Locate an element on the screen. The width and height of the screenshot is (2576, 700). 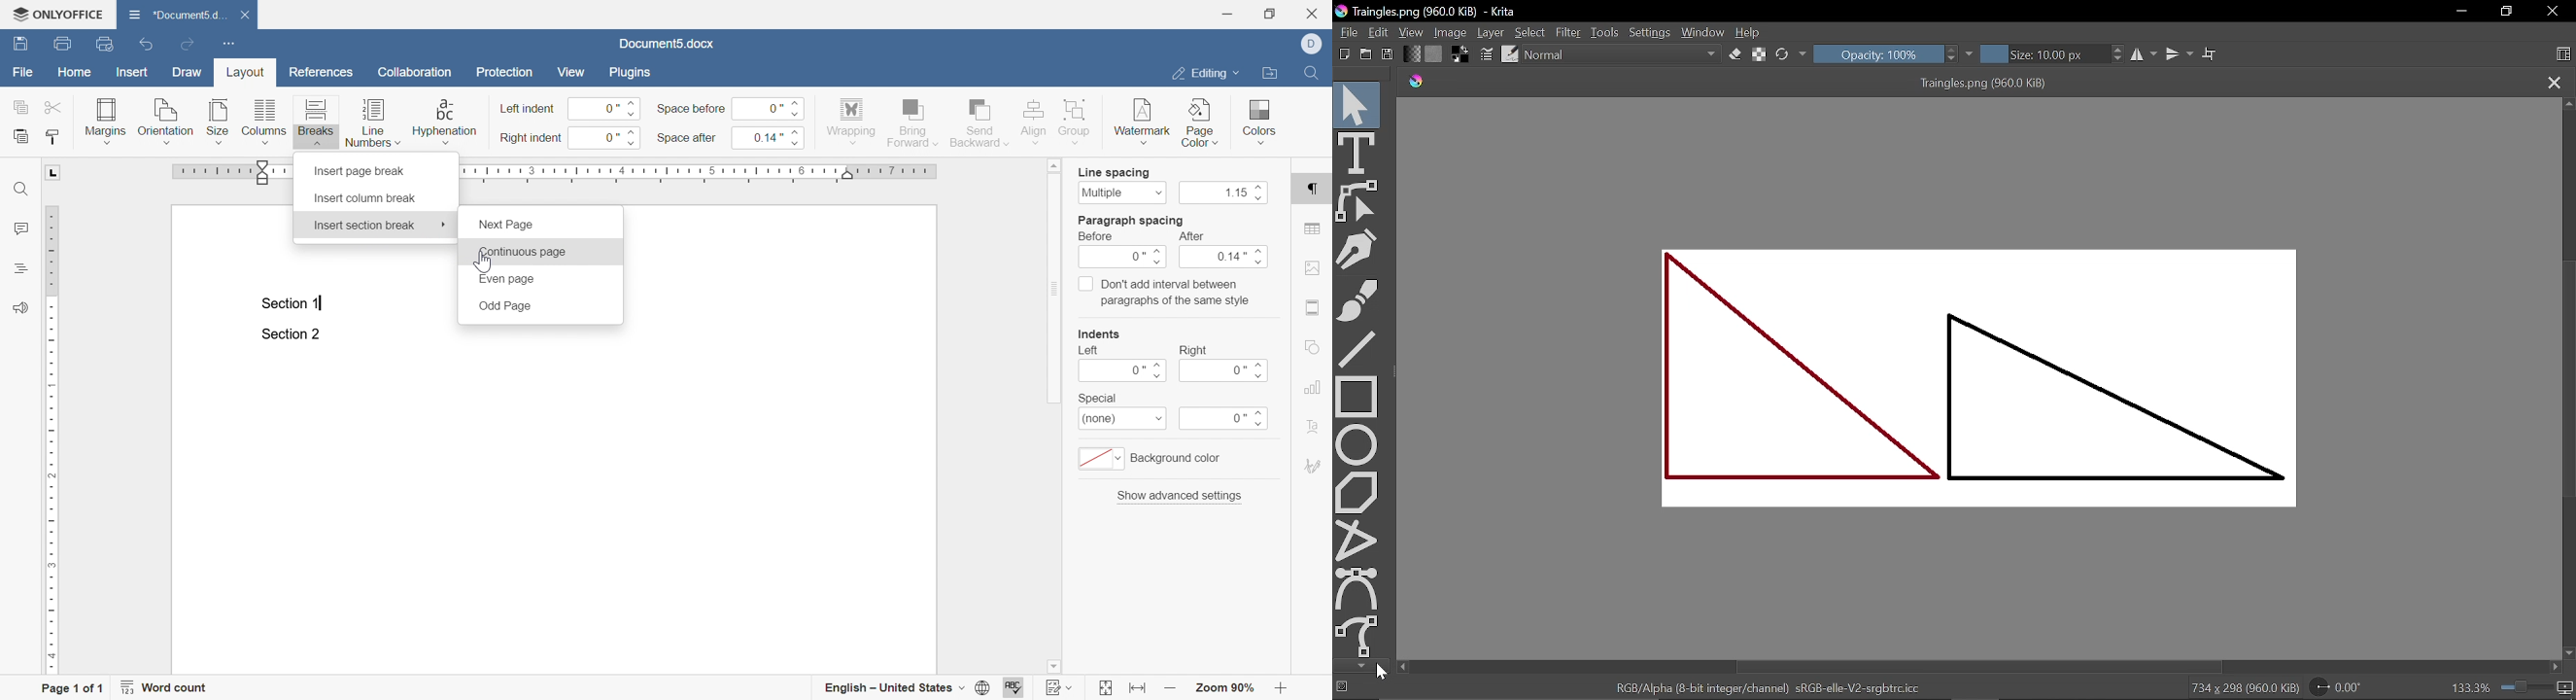
Brush tool is located at coordinates (1361, 299).